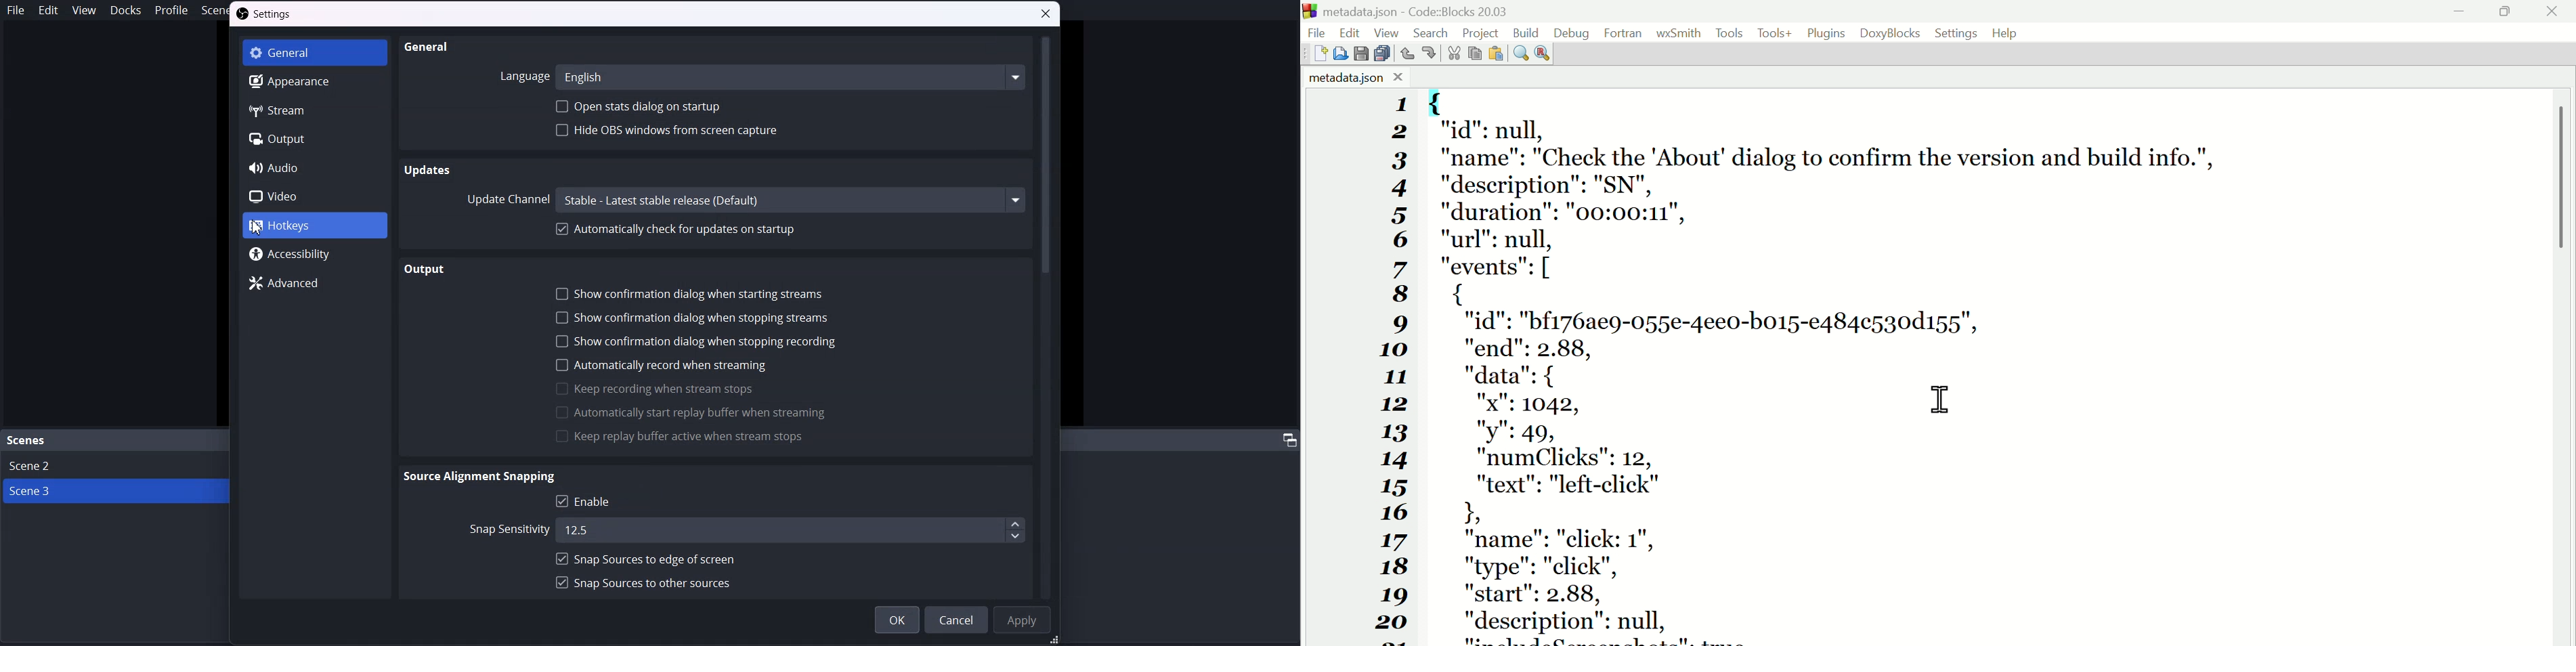 The width and height of the screenshot is (2576, 672). I want to click on Keep recording when stream stops, so click(656, 389).